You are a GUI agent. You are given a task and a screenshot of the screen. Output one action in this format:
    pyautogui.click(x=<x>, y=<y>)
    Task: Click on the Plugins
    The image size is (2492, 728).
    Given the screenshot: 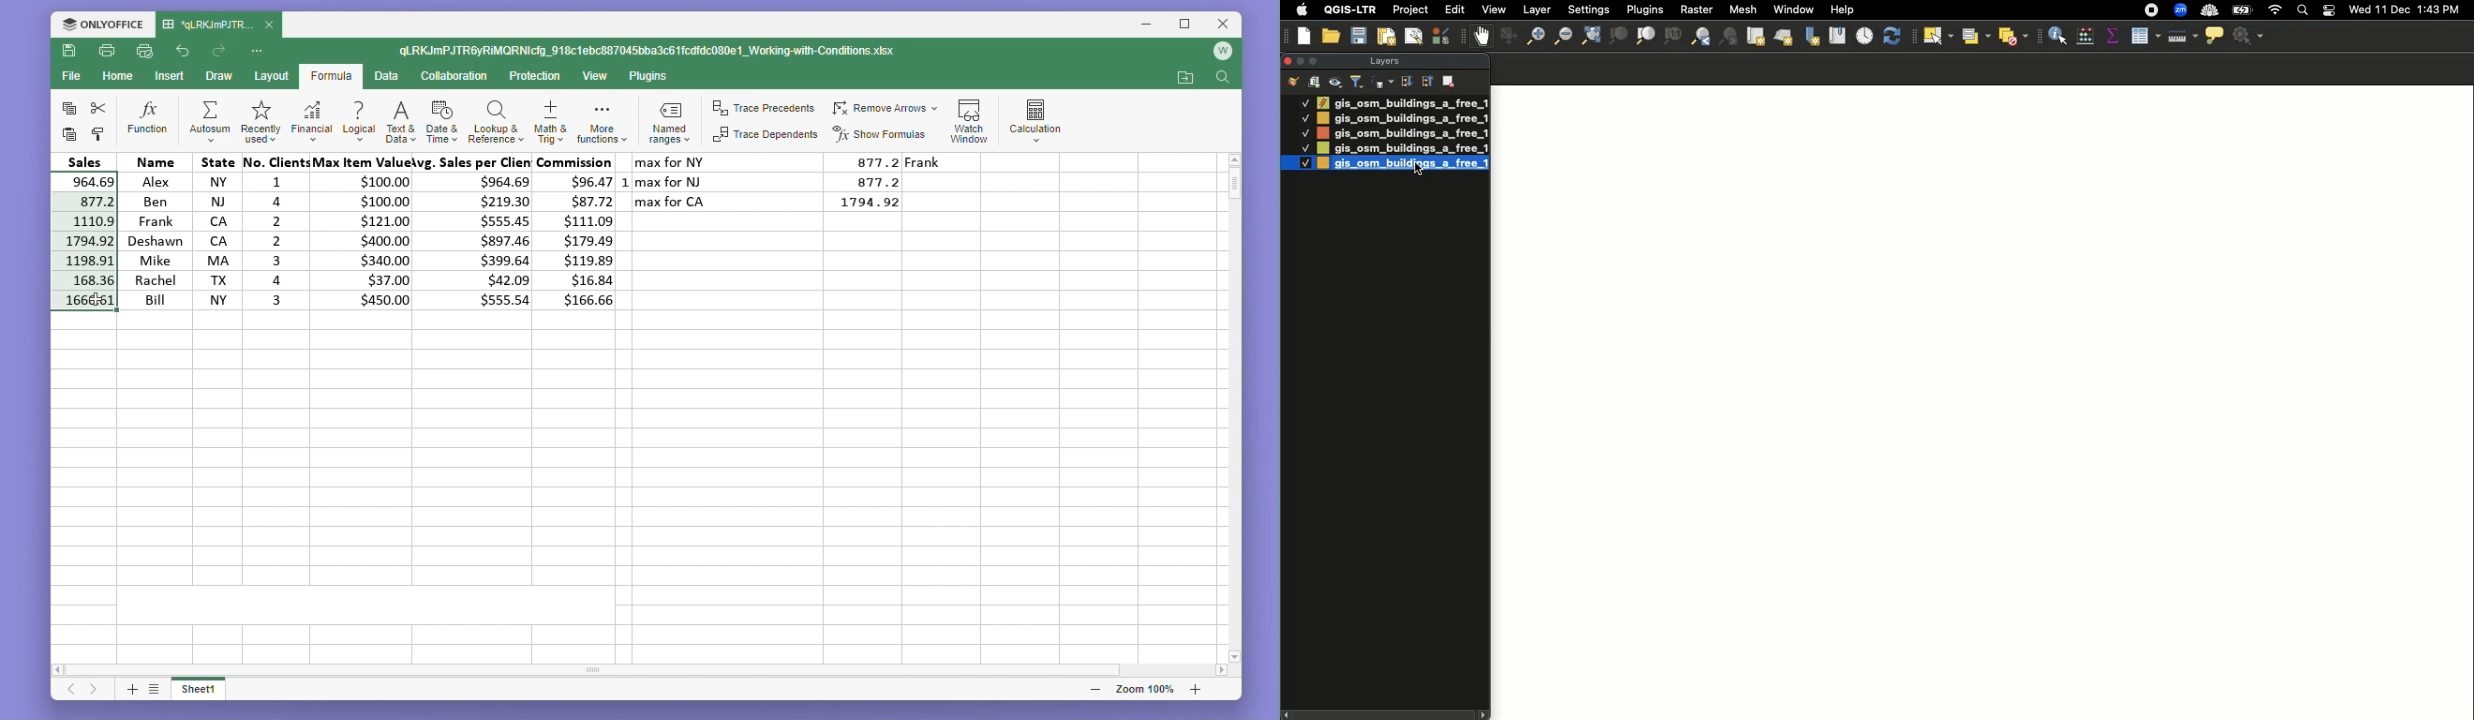 What is the action you would take?
    pyautogui.click(x=650, y=77)
    